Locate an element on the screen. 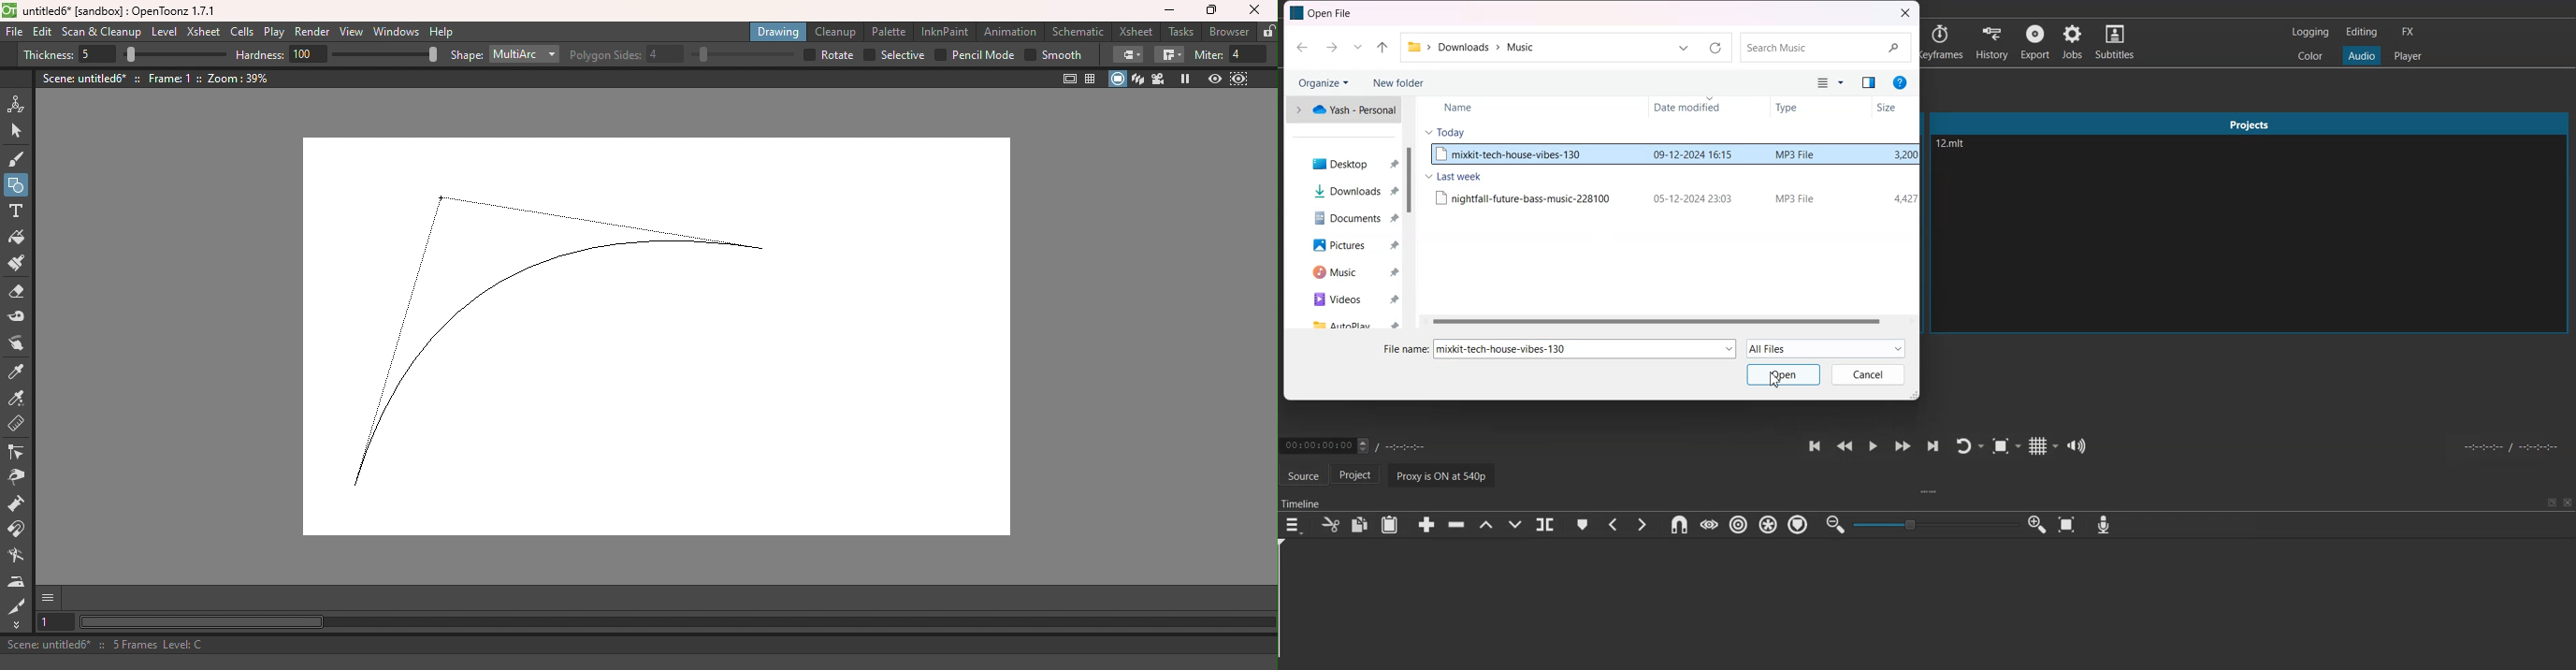  Scrub while dragging is located at coordinates (1709, 524).